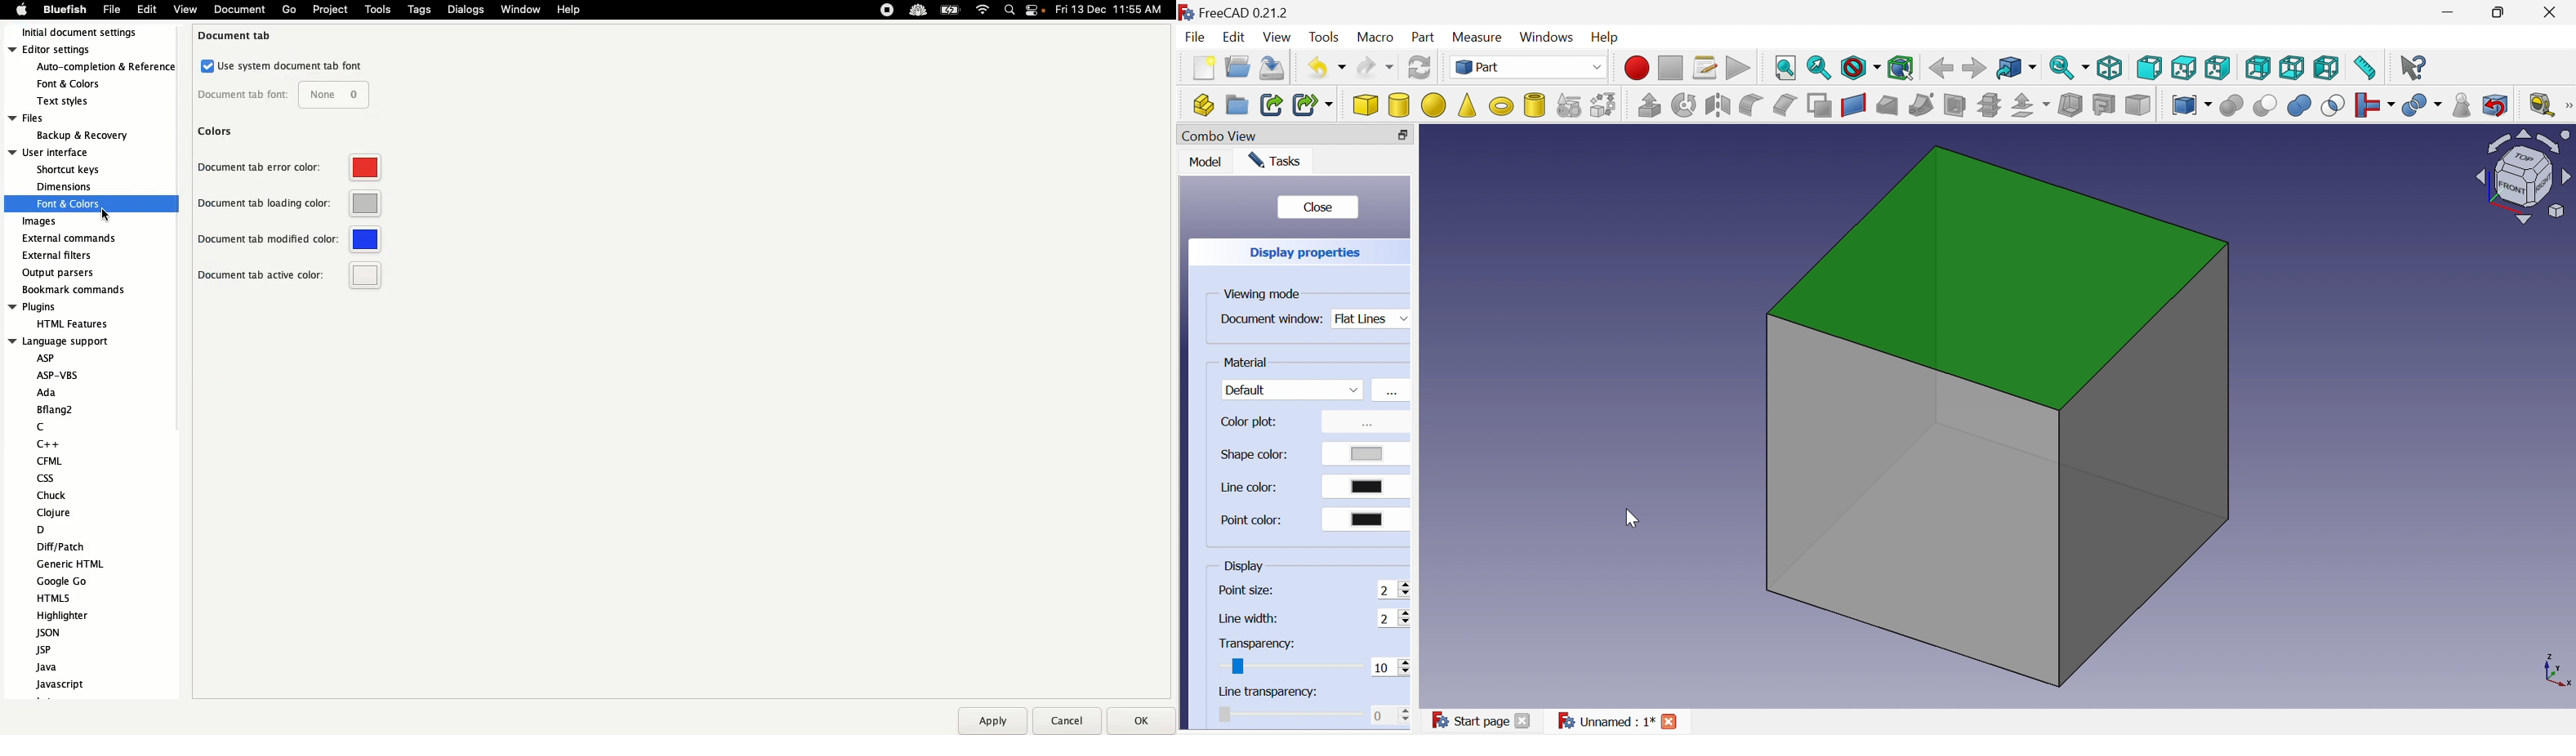 The image size is (2576, 756). What do you see at coordinates (1481, 39) in the screenshot?
I see `Measure` at bounding box center [1481, 39].